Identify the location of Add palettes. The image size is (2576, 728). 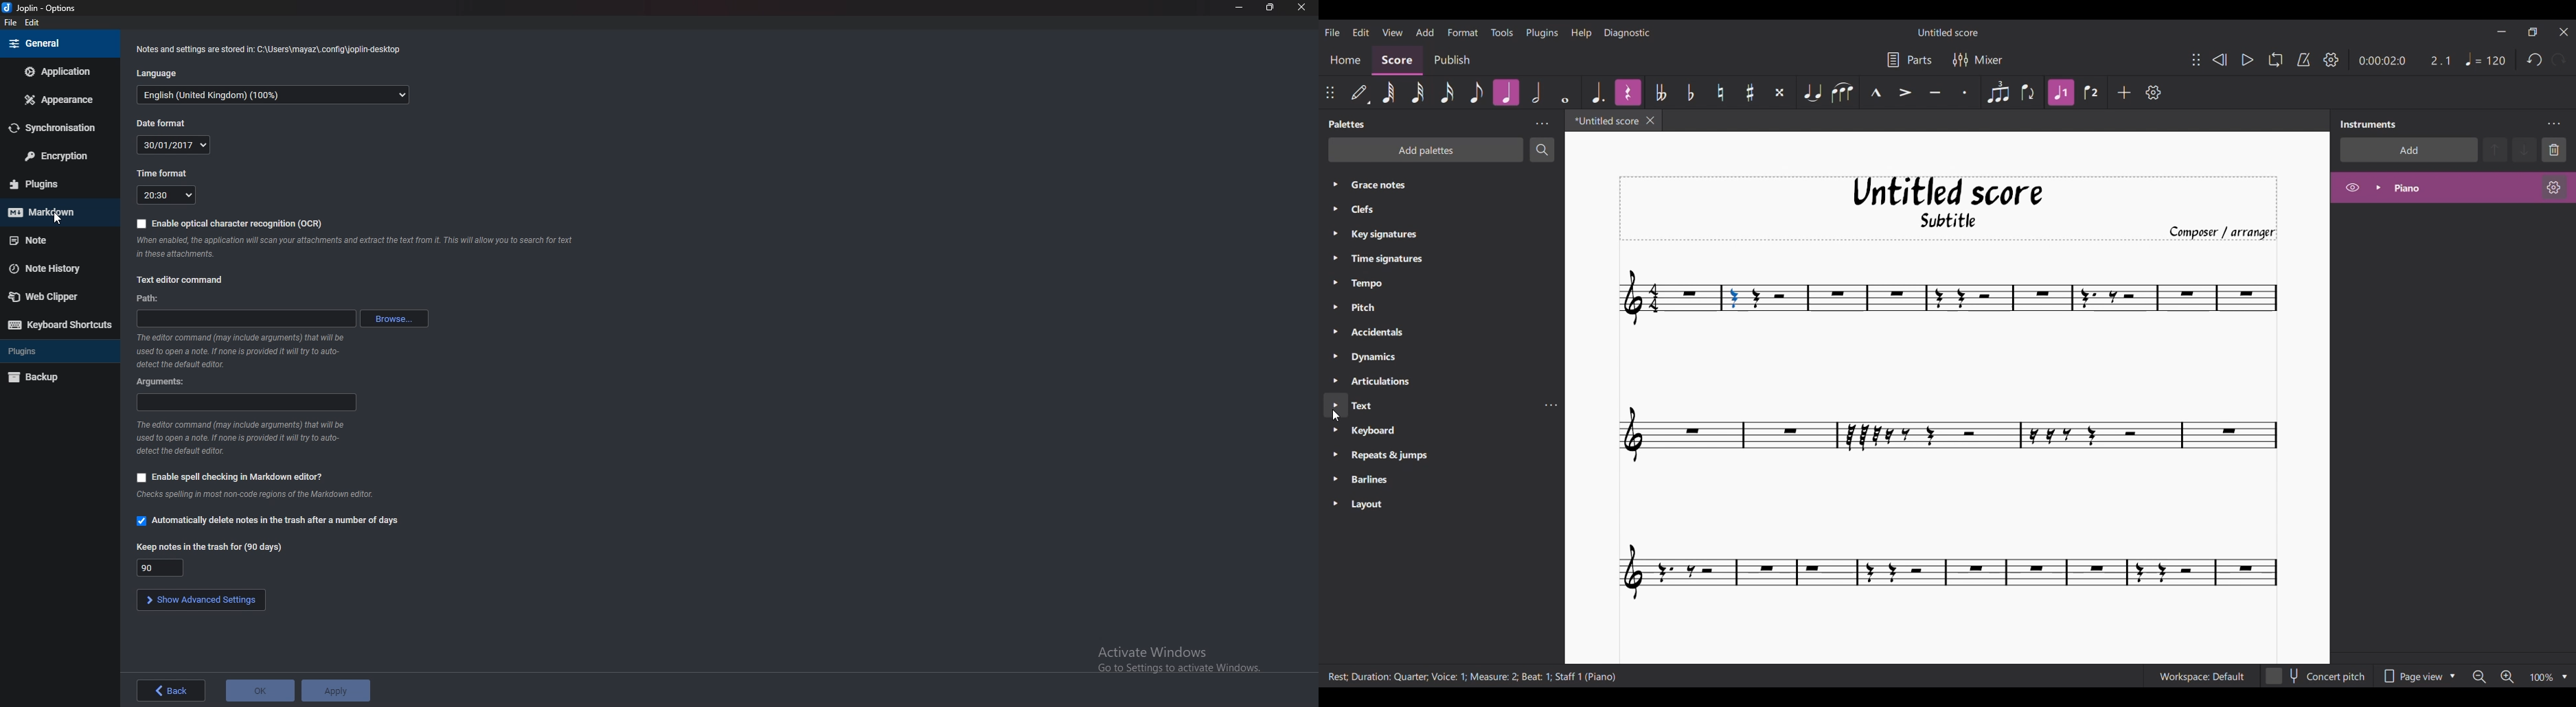
(1425, 151).